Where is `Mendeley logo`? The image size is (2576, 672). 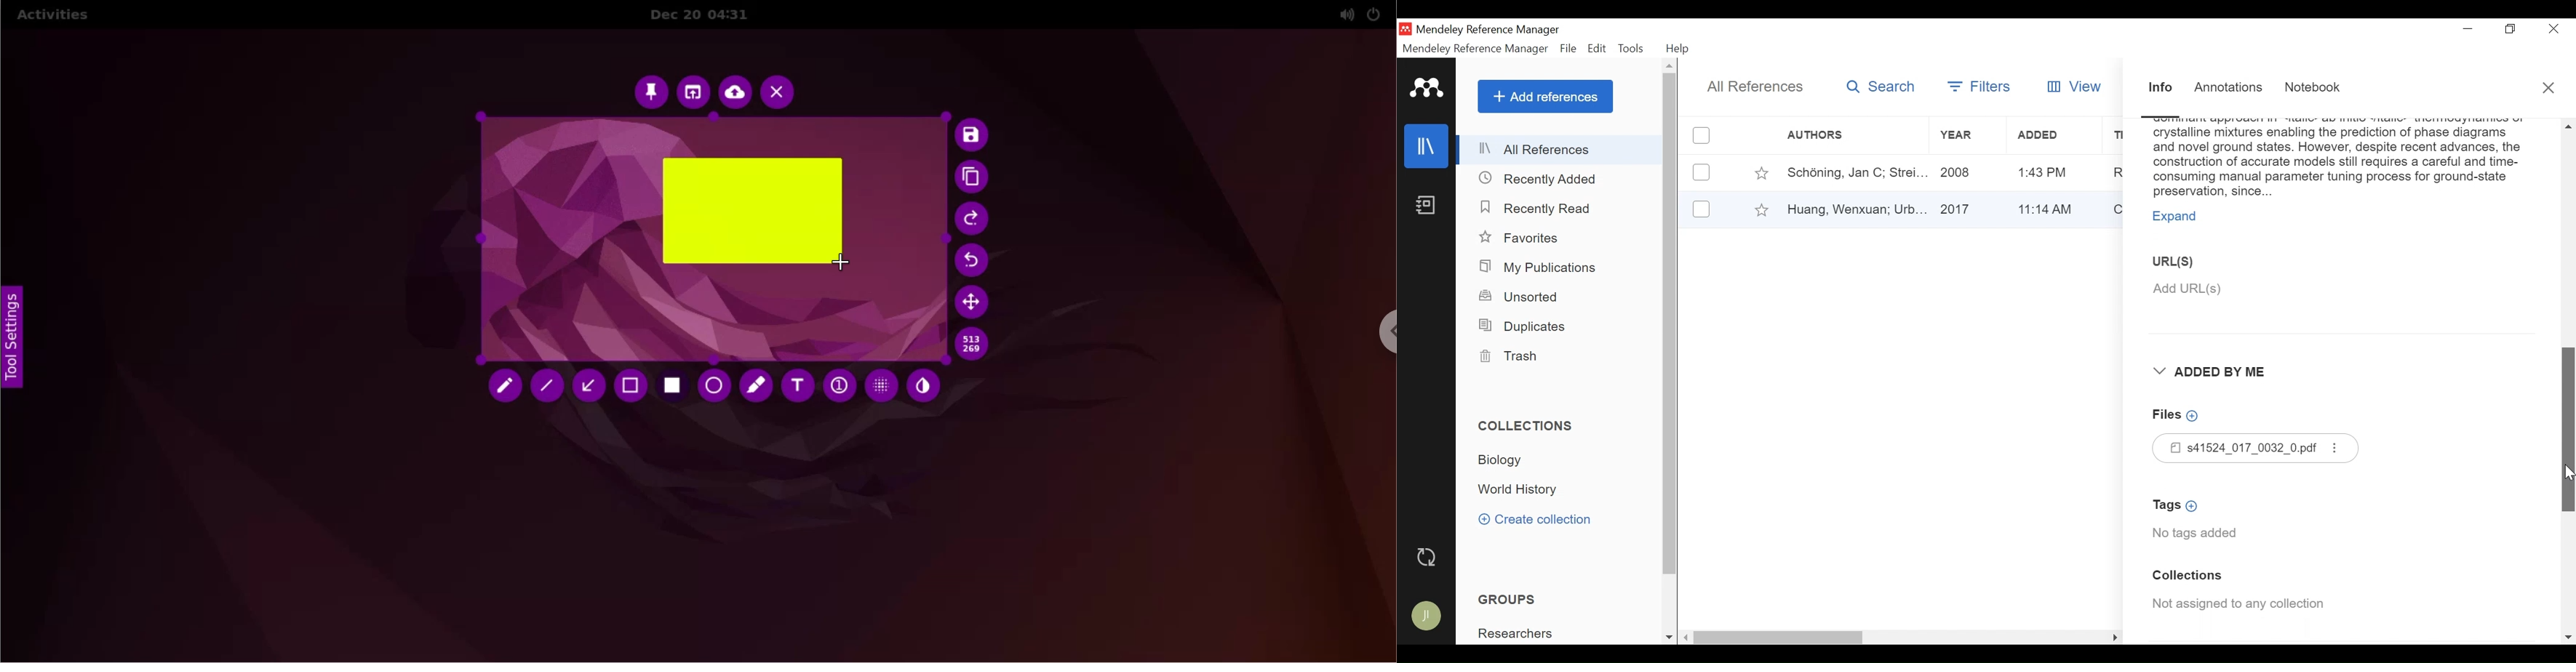 Mendeley logo is located at coordinates (1428, 88).